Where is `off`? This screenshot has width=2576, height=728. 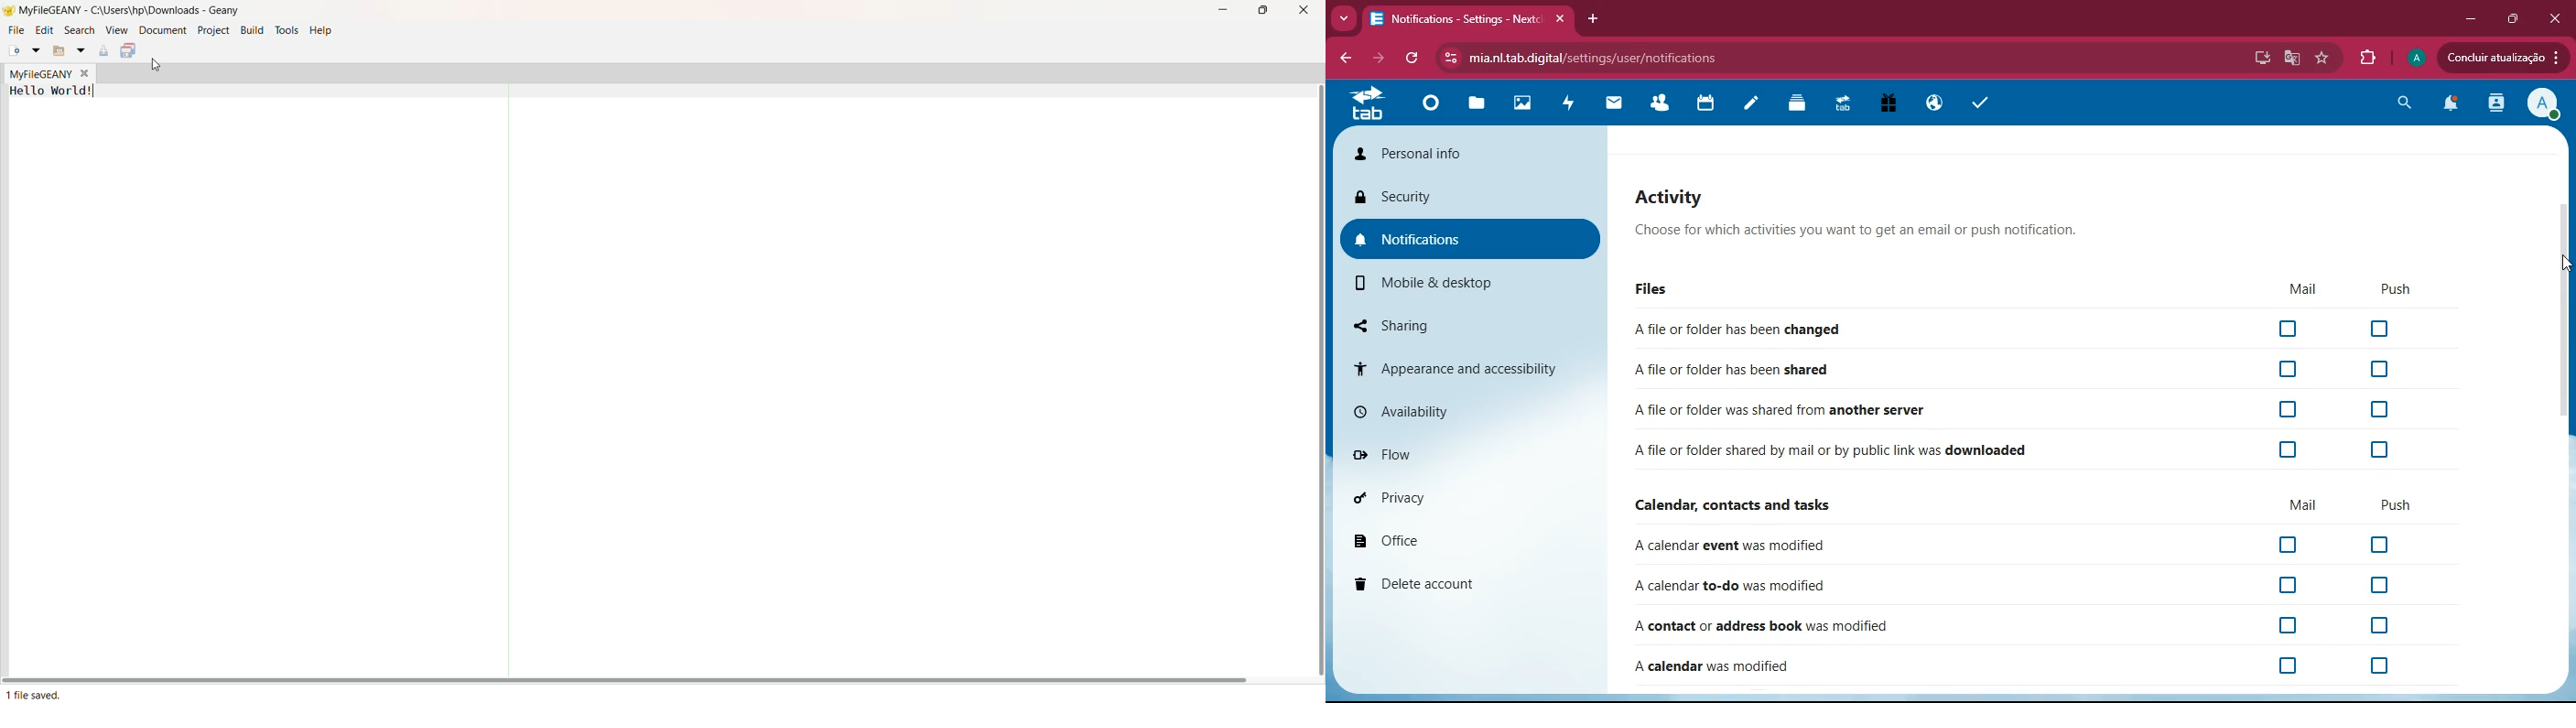 off is located at coordinates (2377, 543).